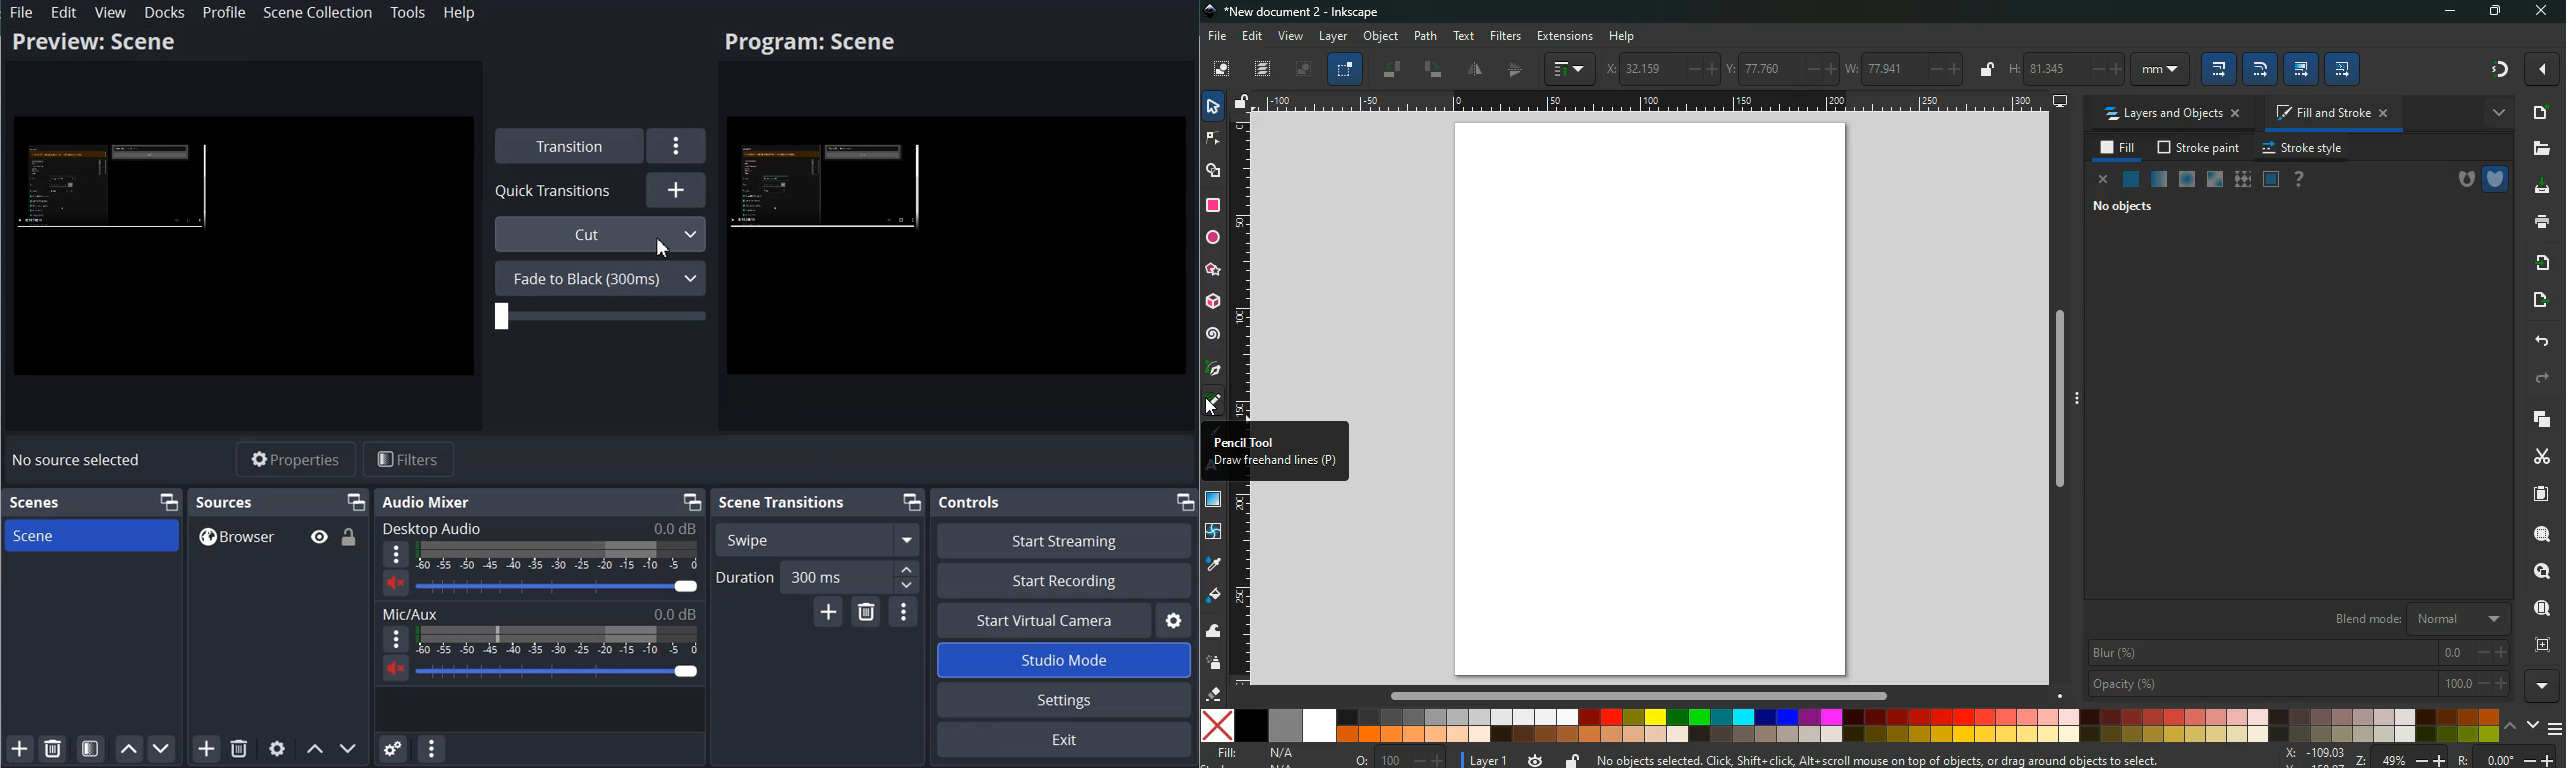 The width and height of the screenshot is (2576, 784). I want to click on Settings, so click(1065, 699).